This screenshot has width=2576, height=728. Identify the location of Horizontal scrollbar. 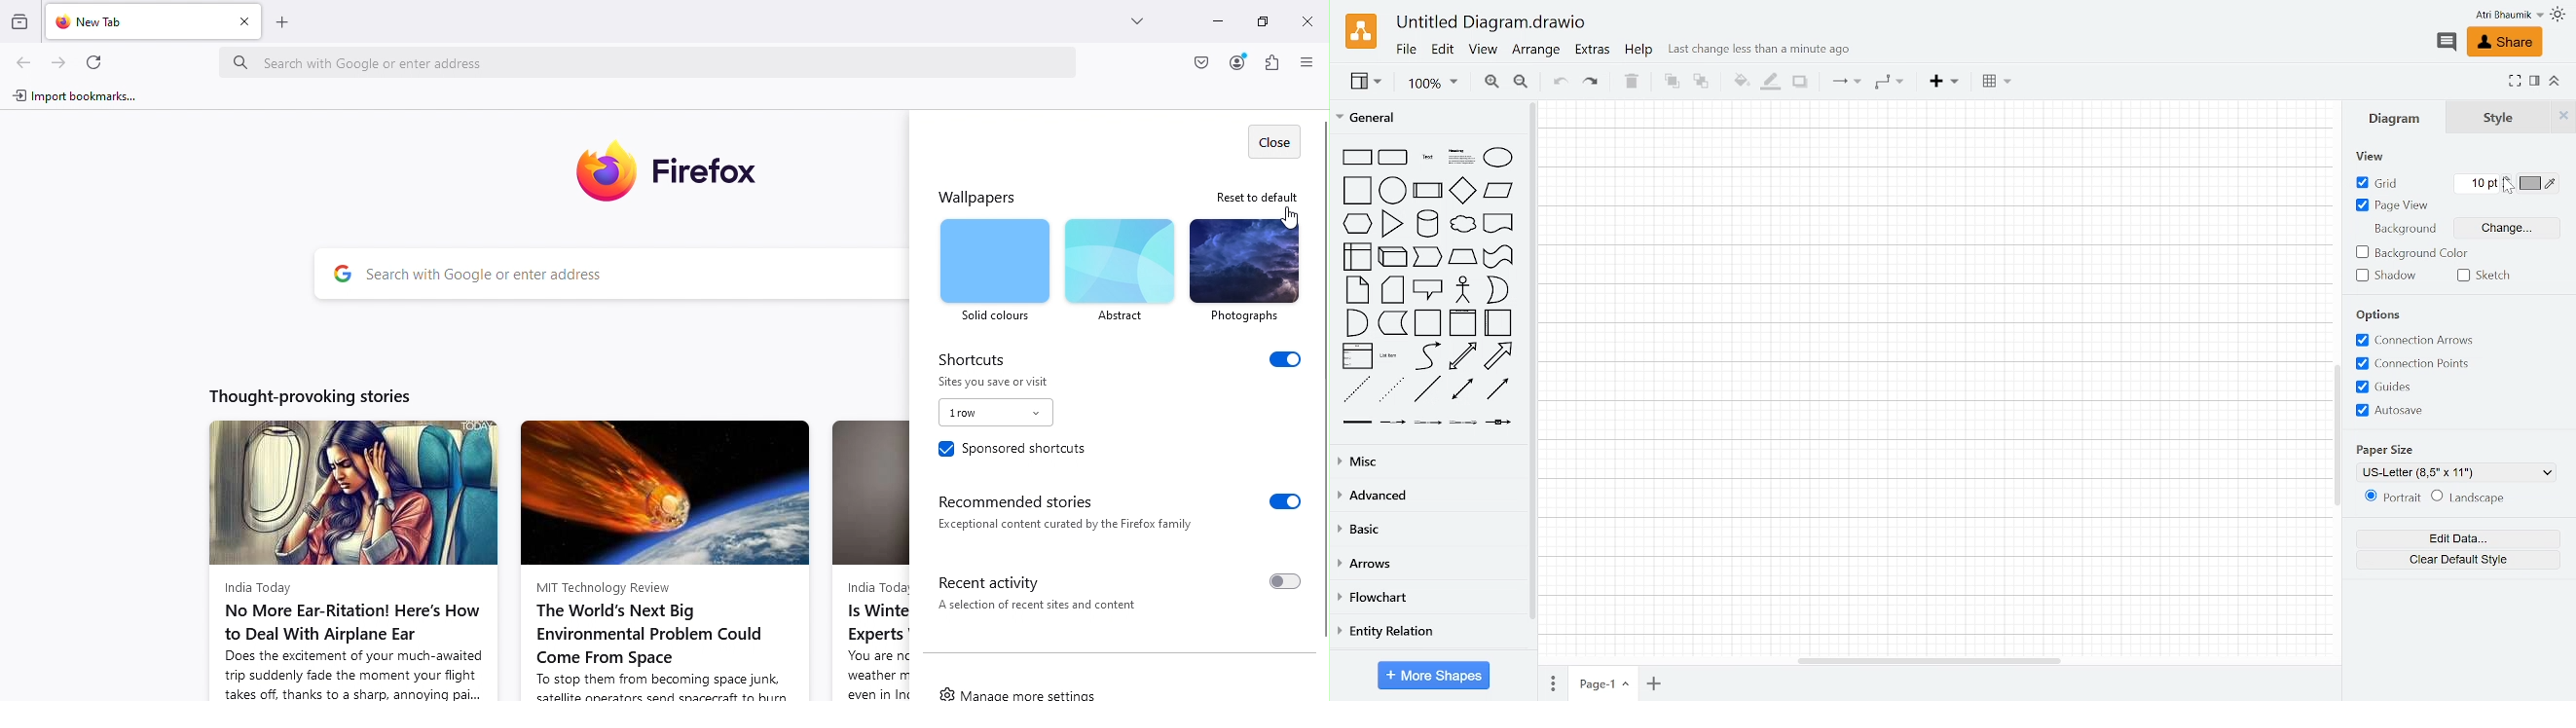
(1931, 660).